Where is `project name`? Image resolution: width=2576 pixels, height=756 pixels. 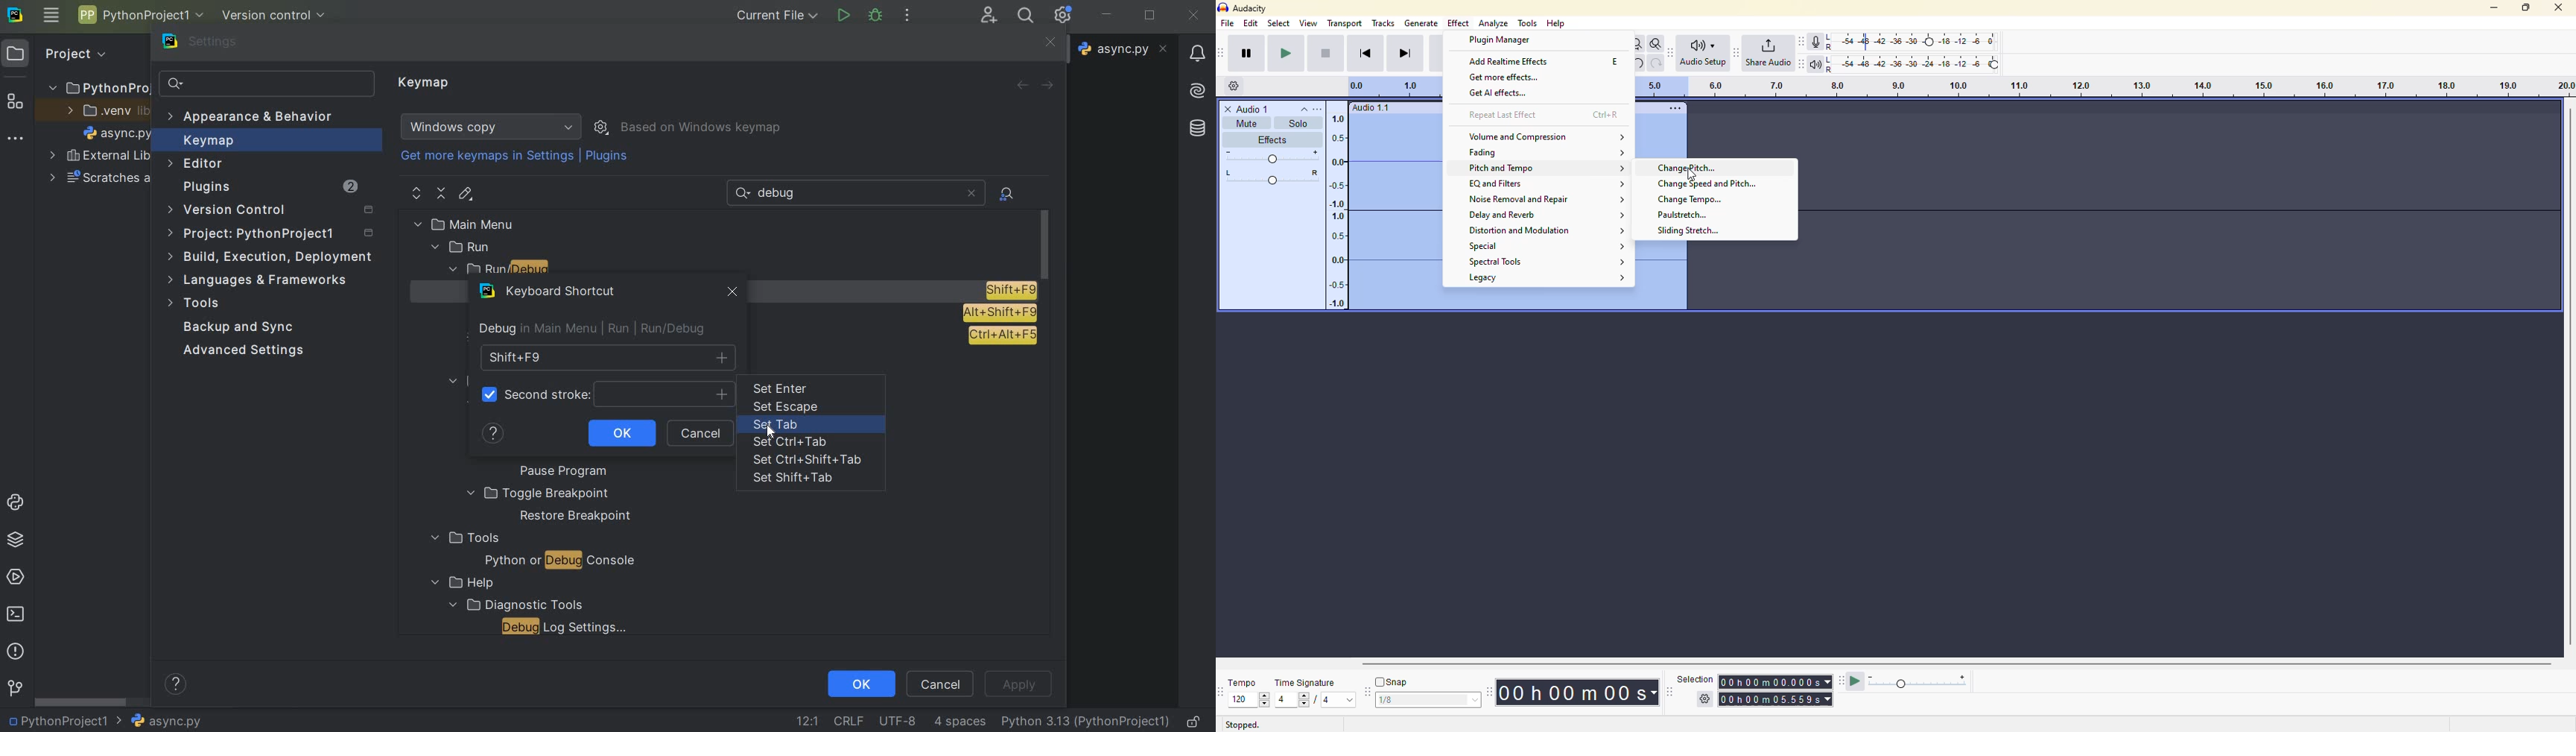 project name is located at coordinates (97, 85).